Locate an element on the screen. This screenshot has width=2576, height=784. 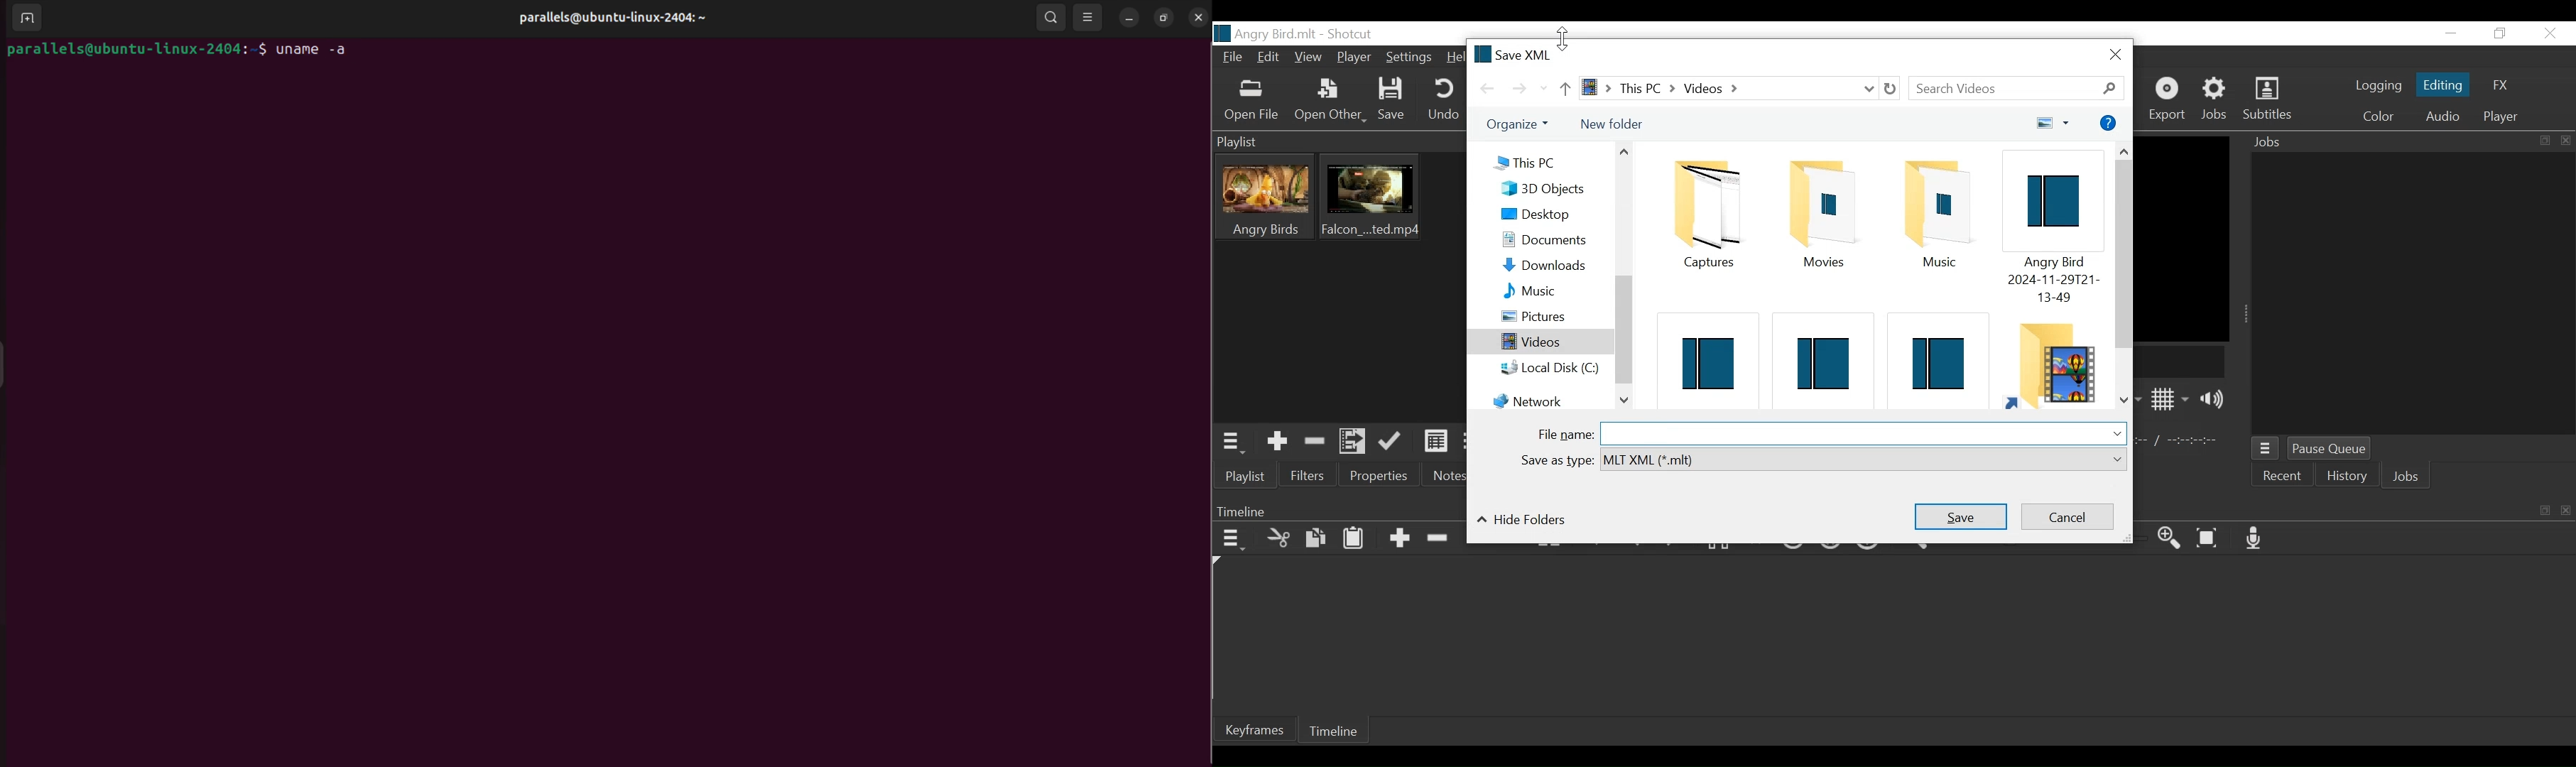
Desktop is located at coordinates (1552, 214).